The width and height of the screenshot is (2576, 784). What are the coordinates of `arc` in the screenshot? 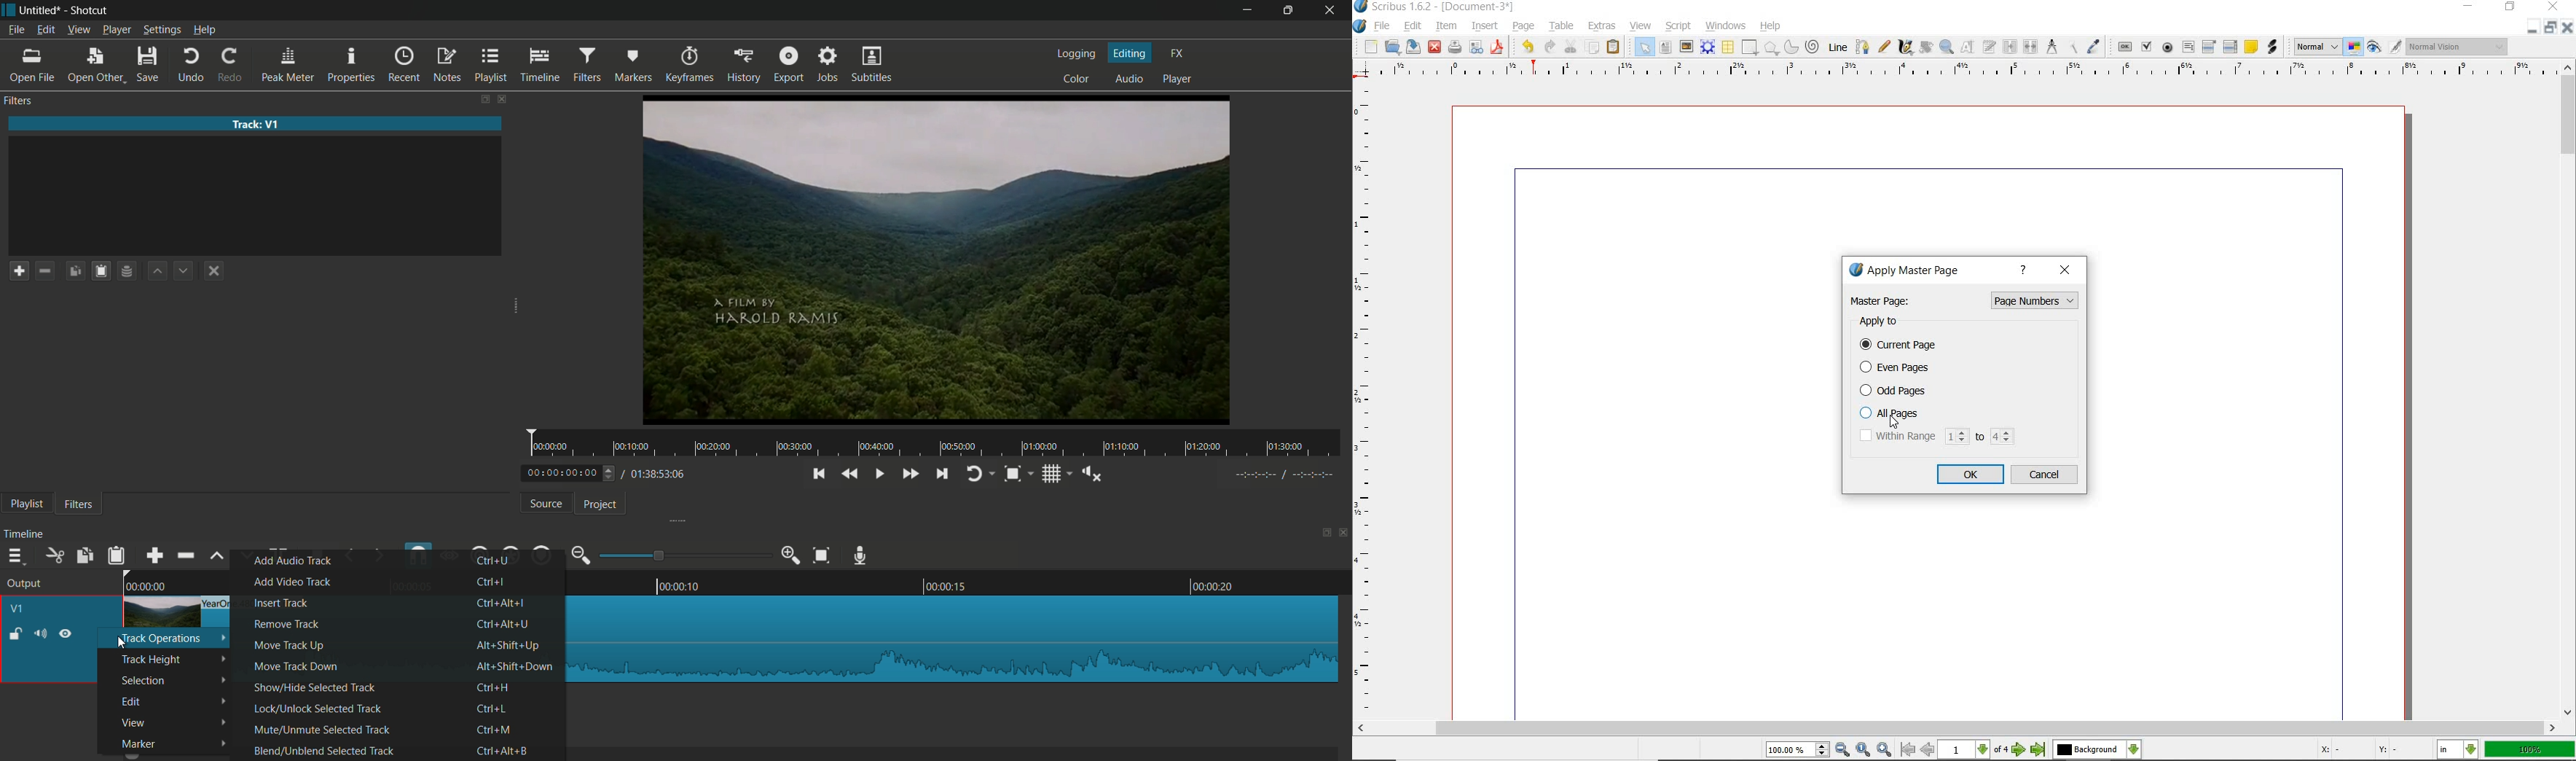 It's located at (1790, 47).